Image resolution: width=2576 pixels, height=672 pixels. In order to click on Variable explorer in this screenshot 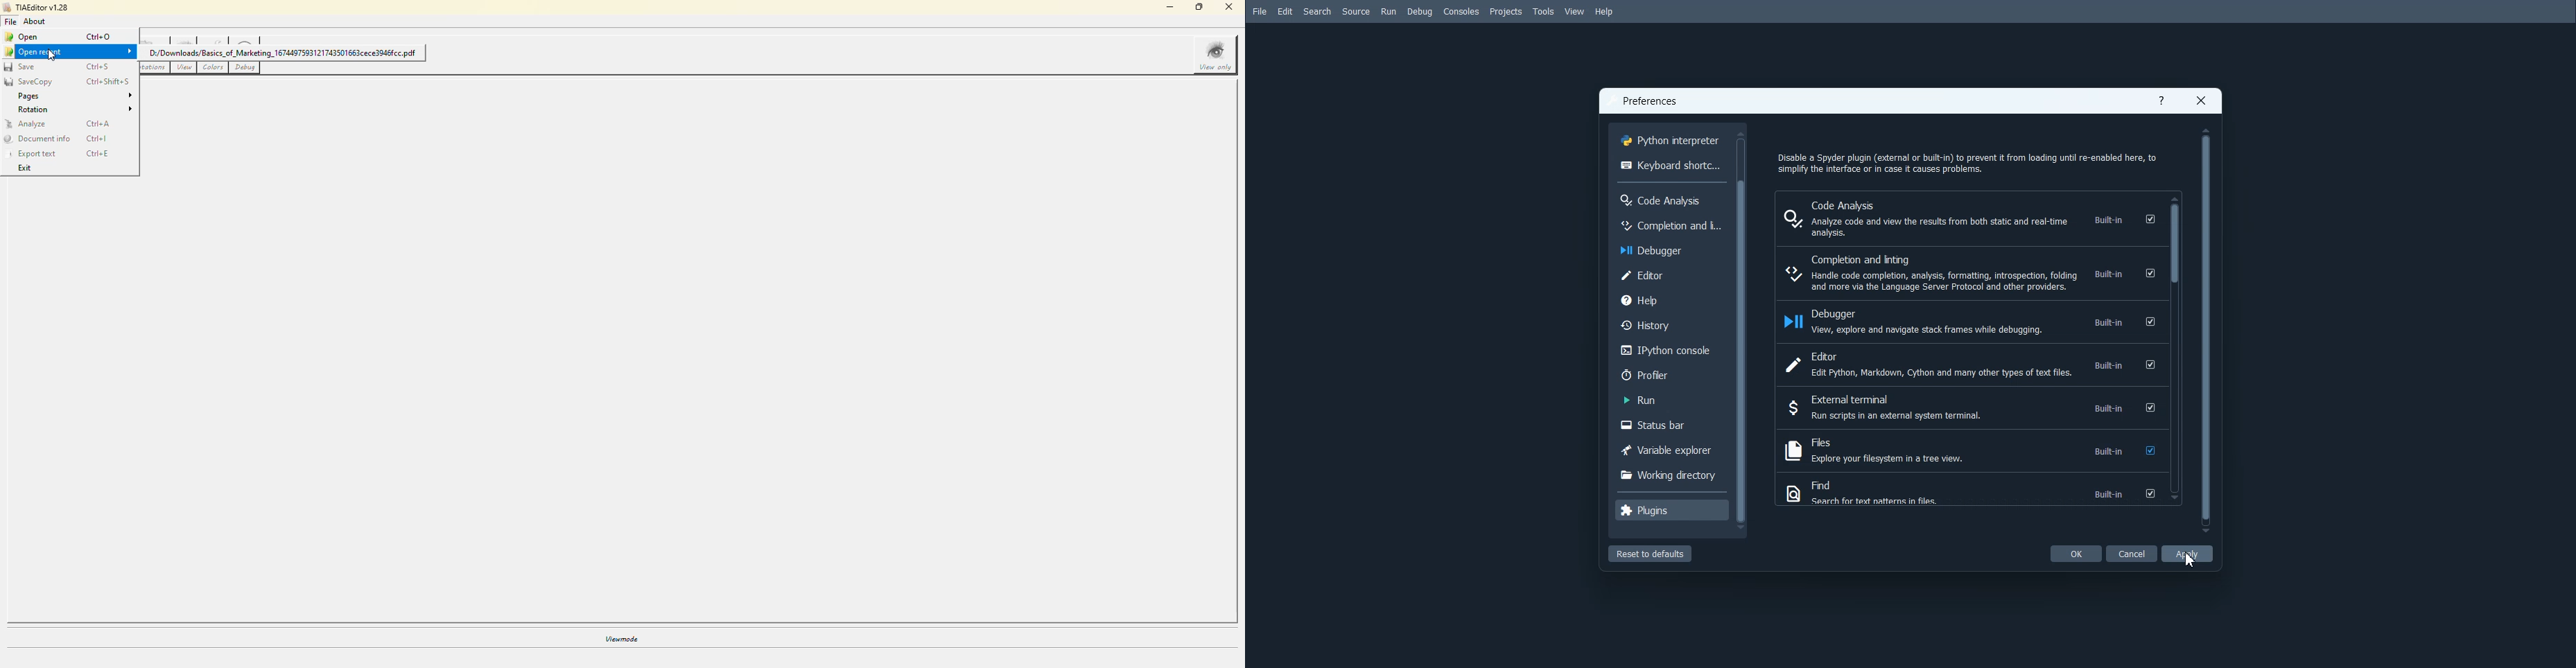, I will do `click(1669, 449)`.